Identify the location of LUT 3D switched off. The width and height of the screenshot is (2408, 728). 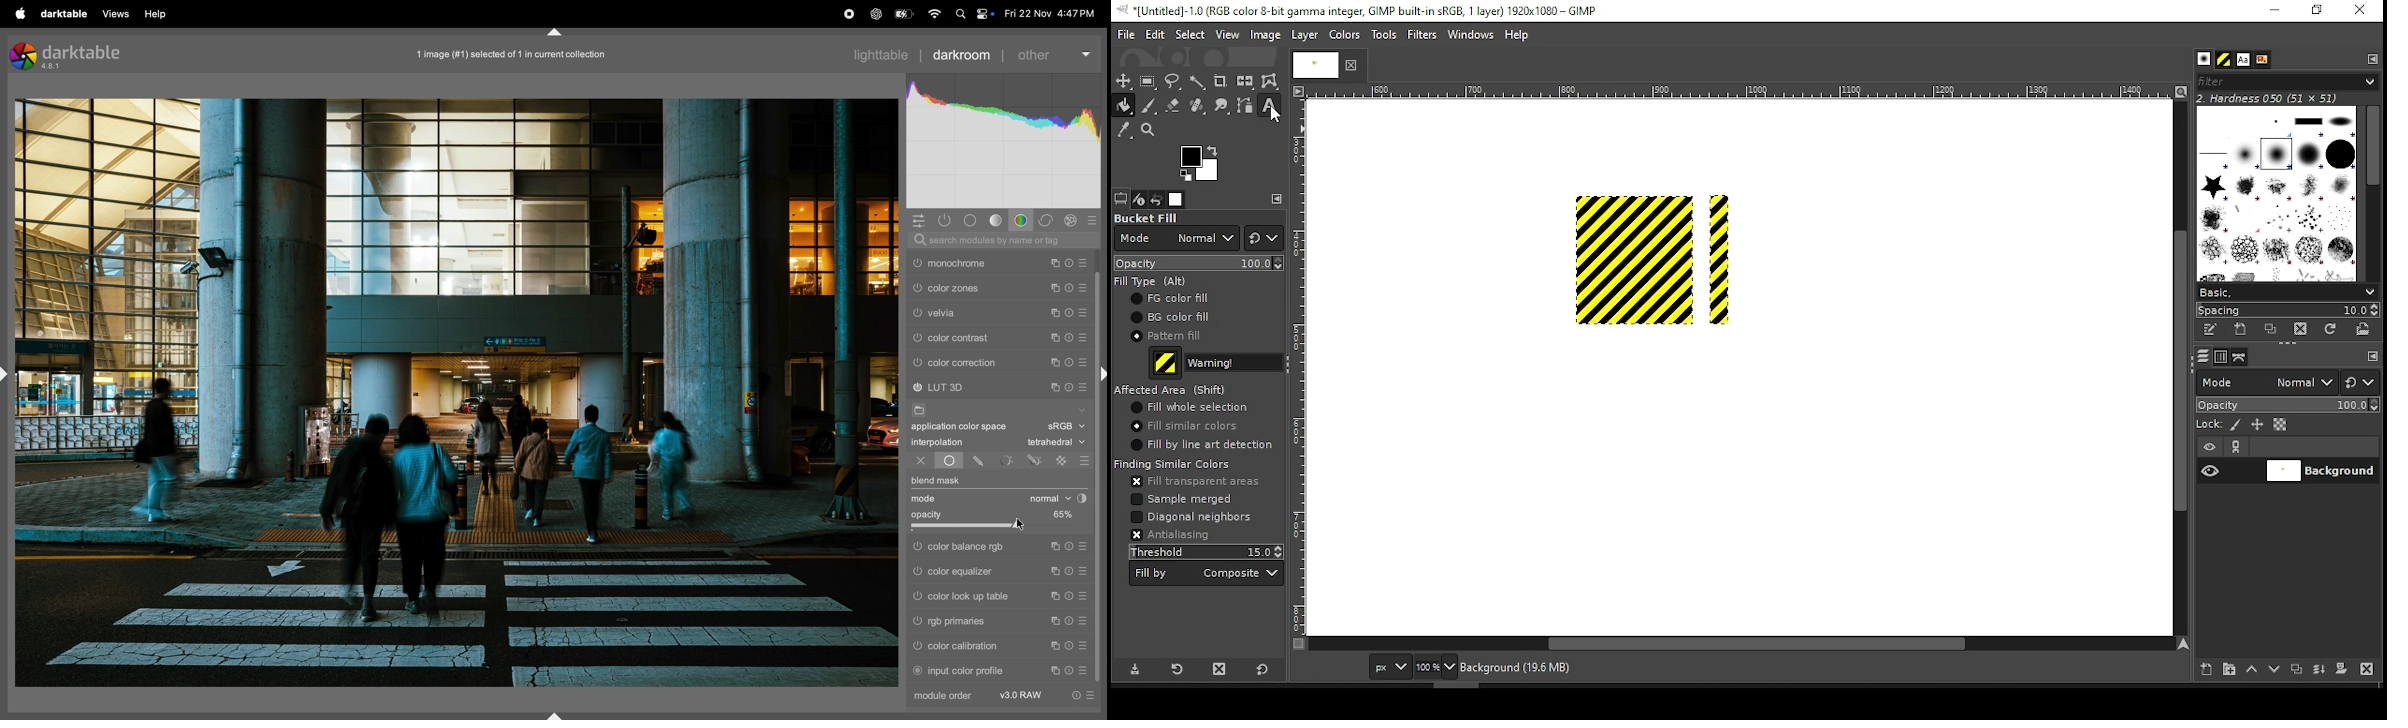
(917, 387).